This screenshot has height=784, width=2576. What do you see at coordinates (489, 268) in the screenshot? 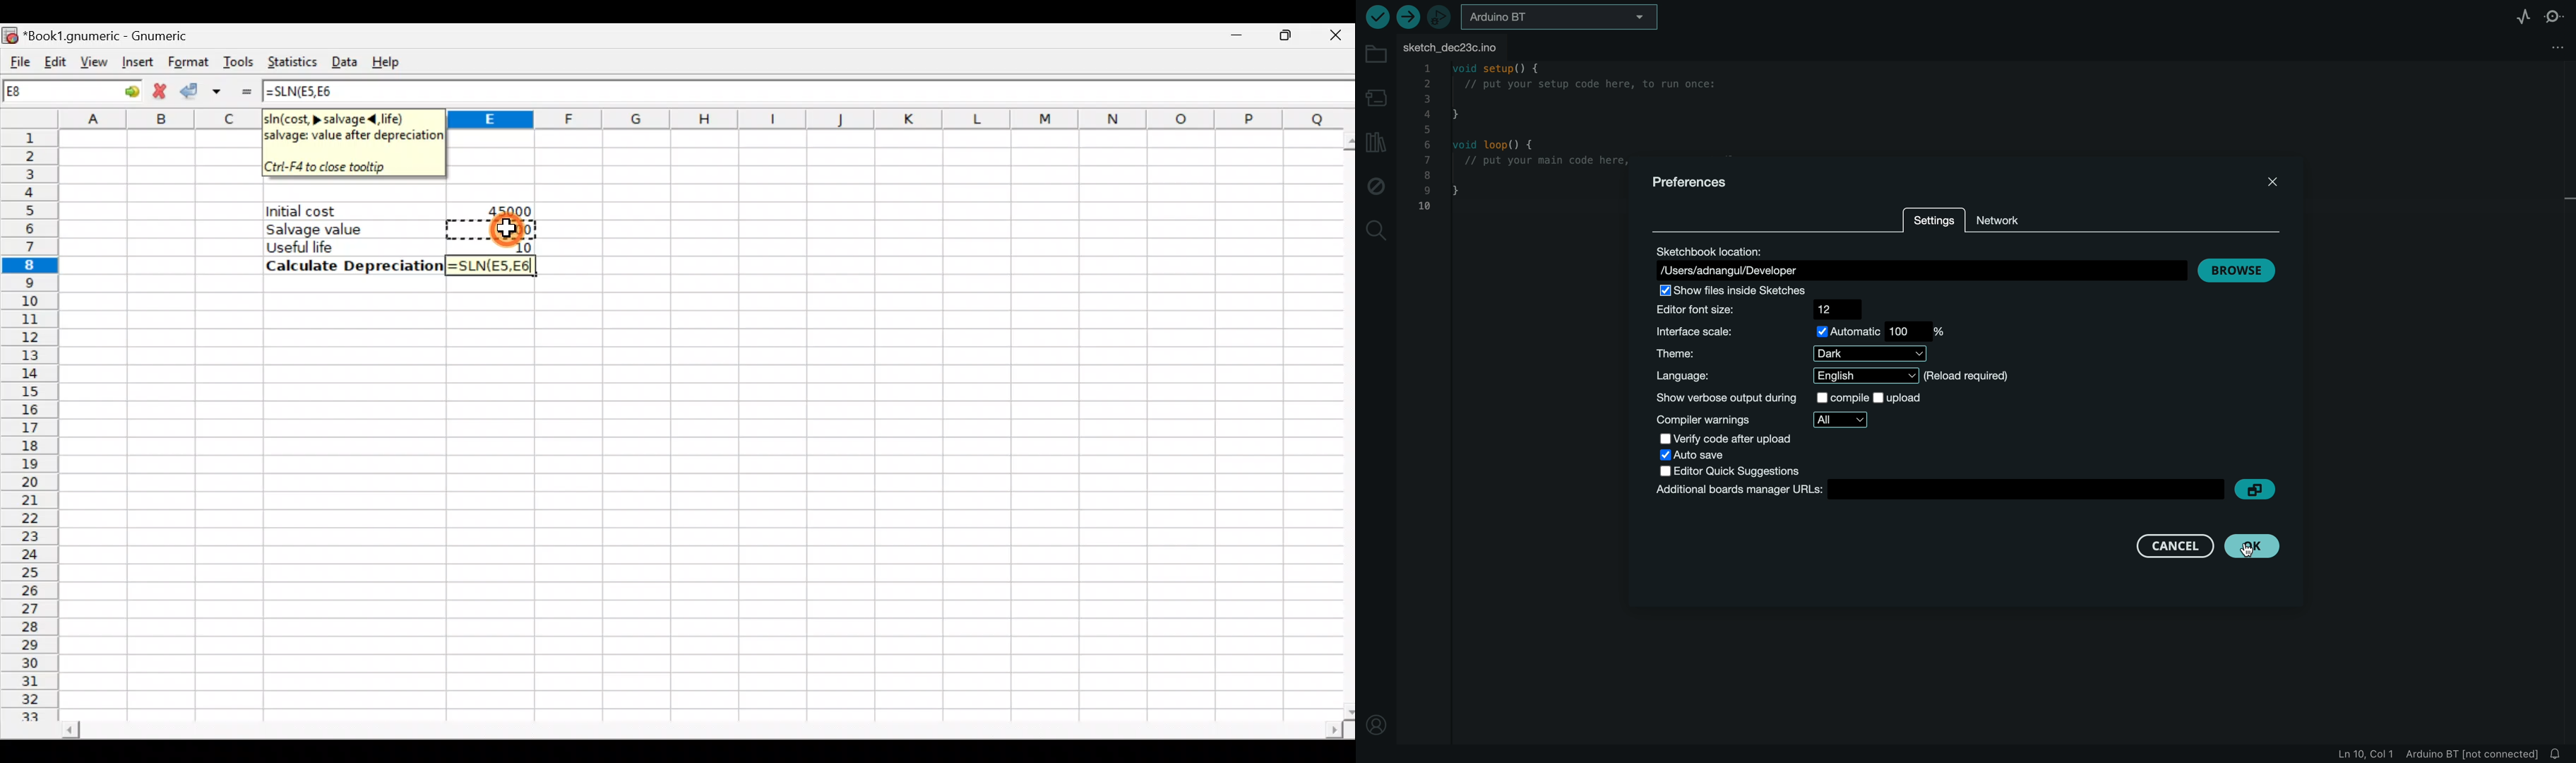
I see `=SLN(E5,E6` at bounding box center [489, 268].